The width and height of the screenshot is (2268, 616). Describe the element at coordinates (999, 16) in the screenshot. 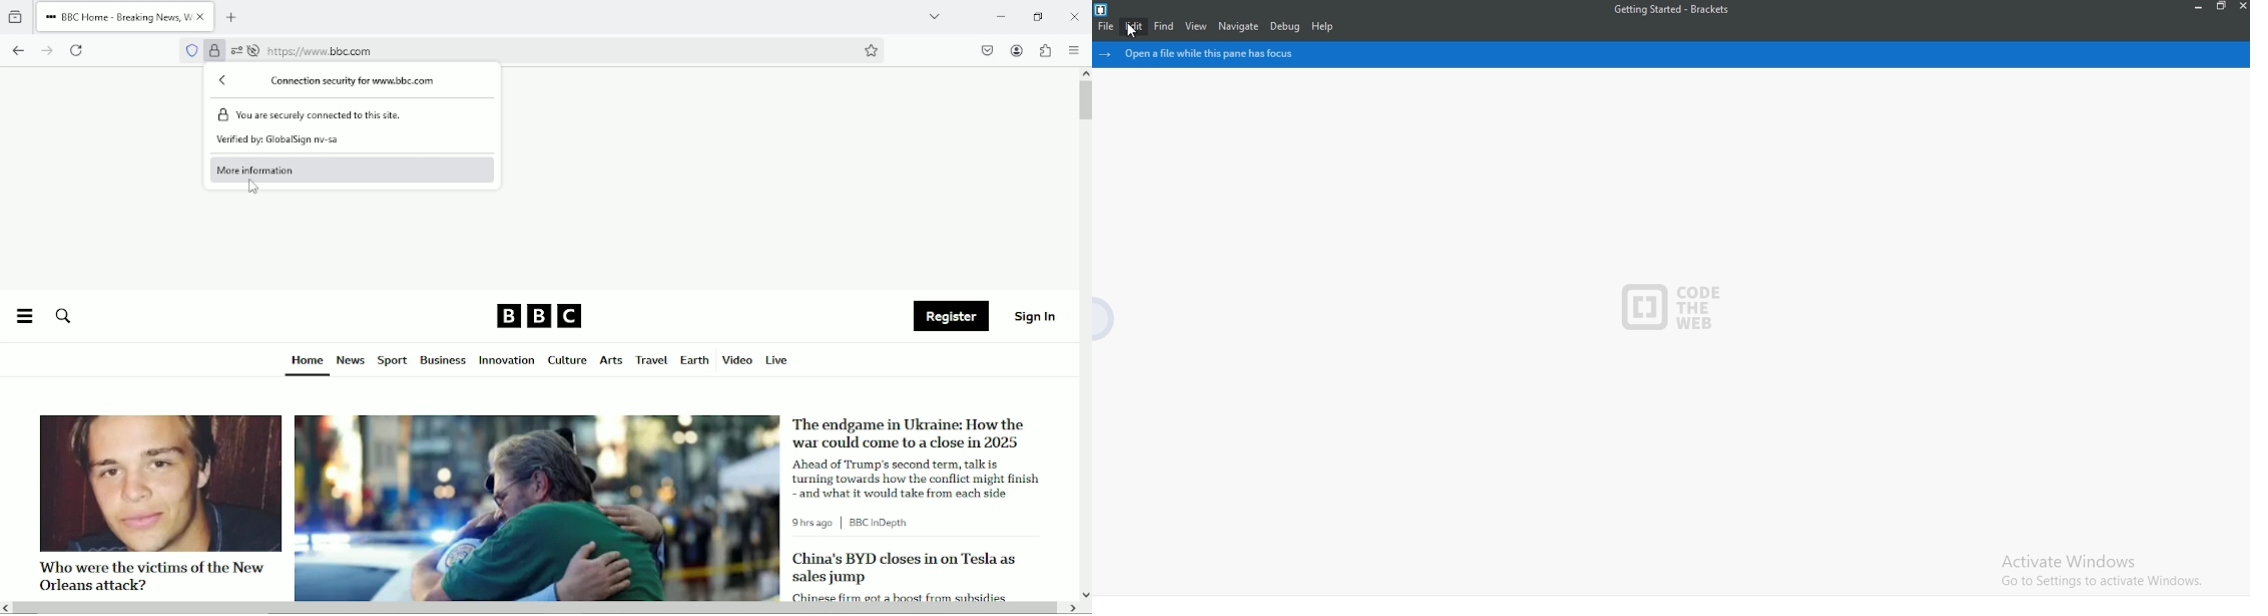

I see `Minimize` at that location.